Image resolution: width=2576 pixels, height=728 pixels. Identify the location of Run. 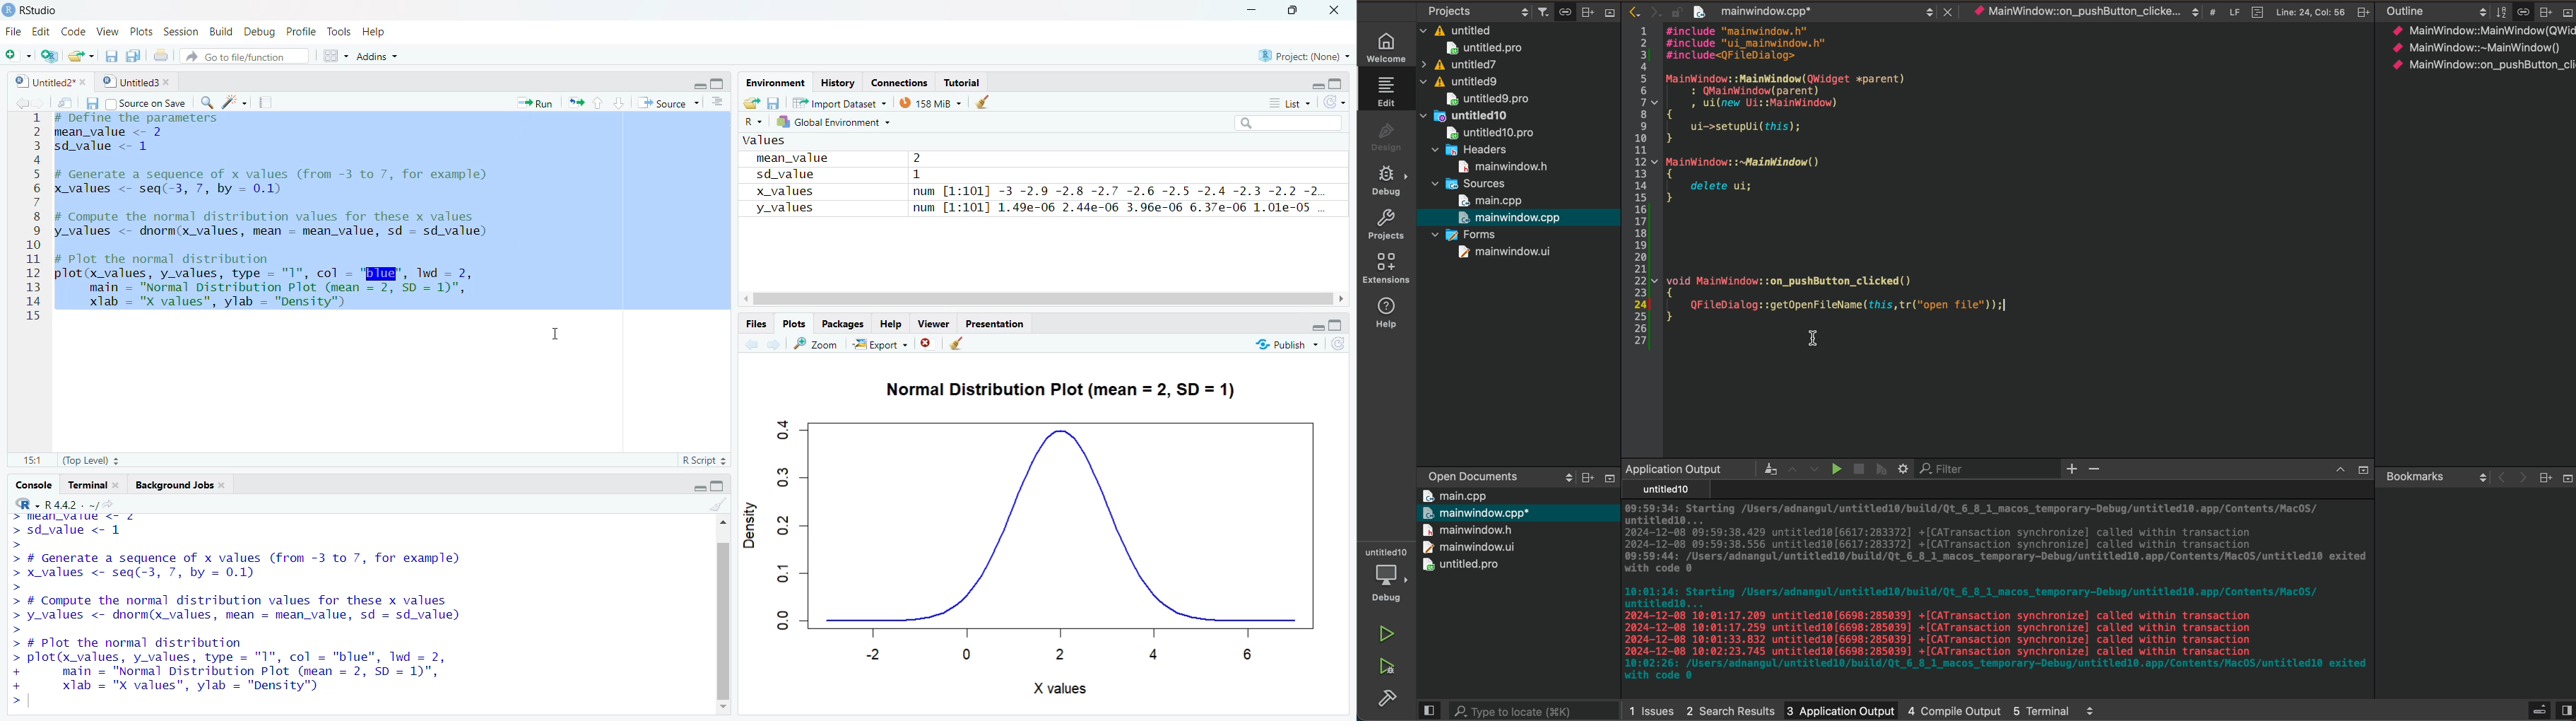
(533, 102).